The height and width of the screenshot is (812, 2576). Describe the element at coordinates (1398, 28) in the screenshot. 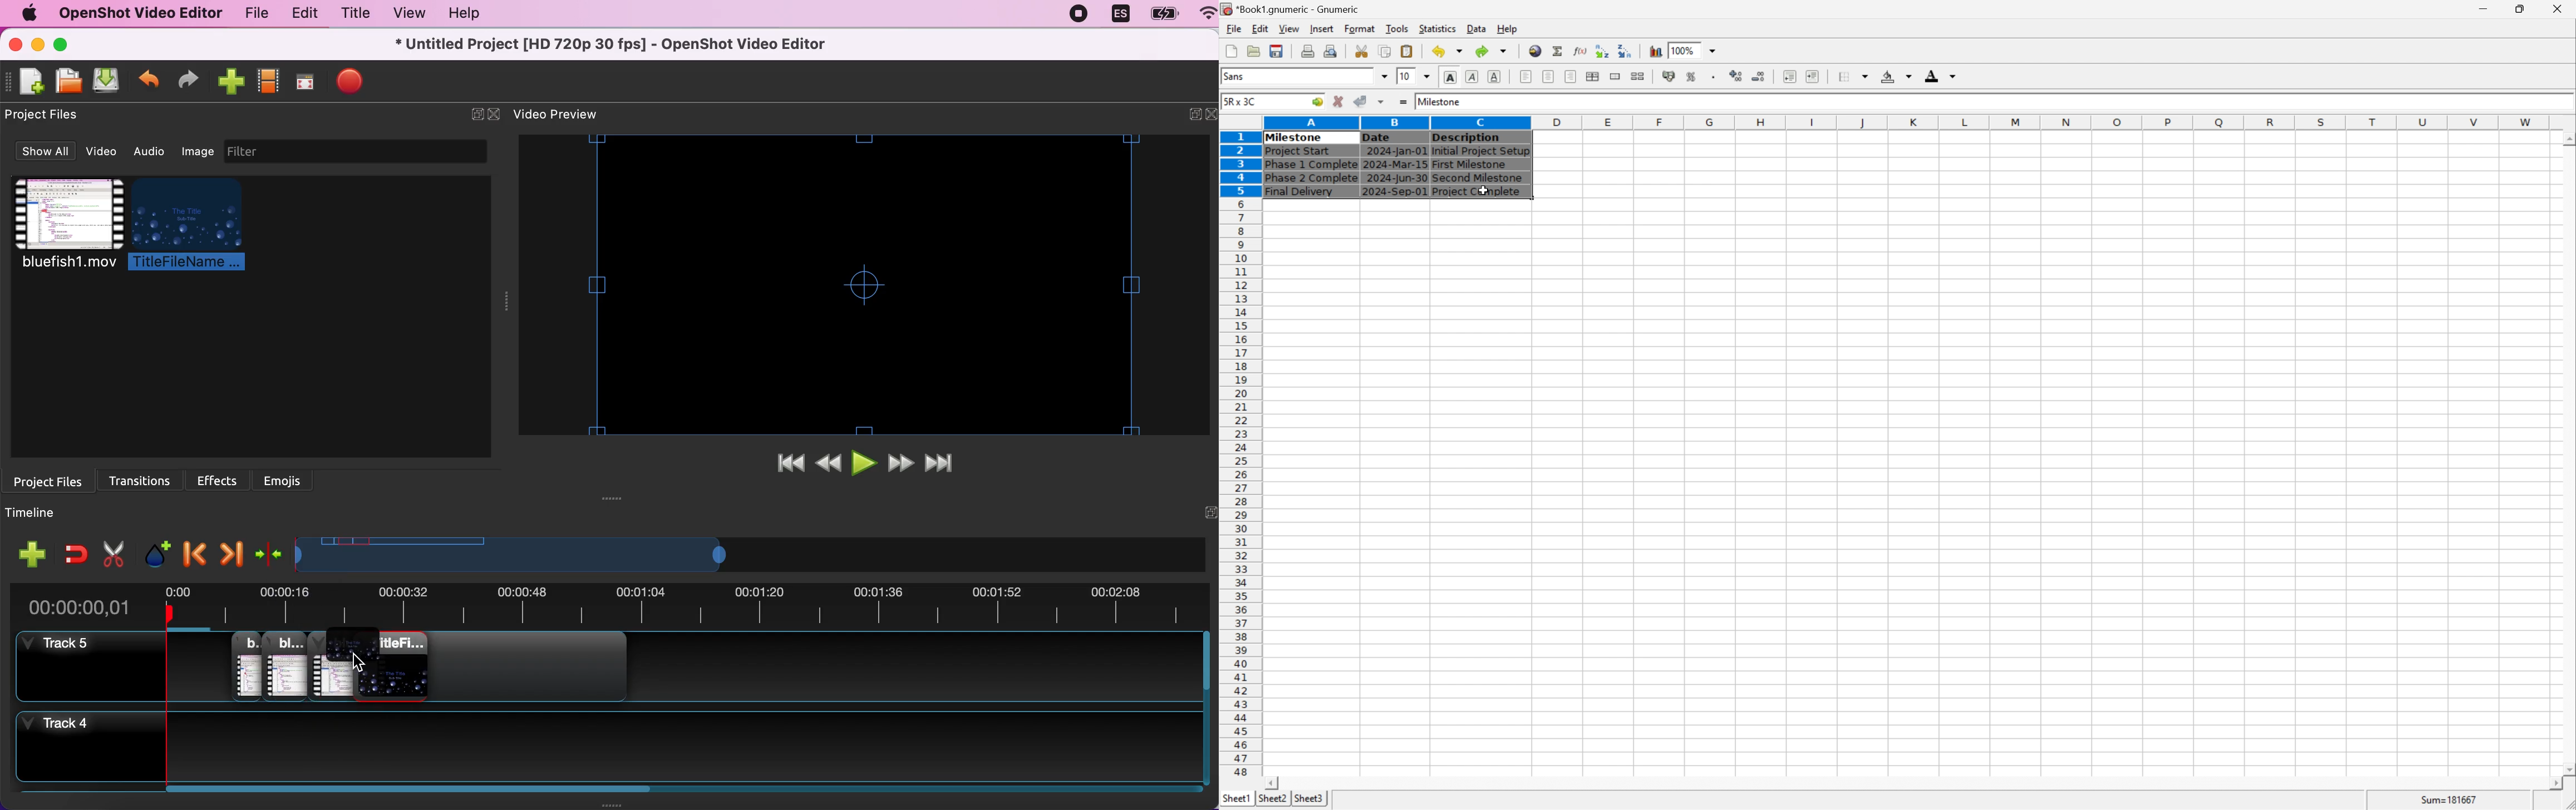

I see `tools` at that location.